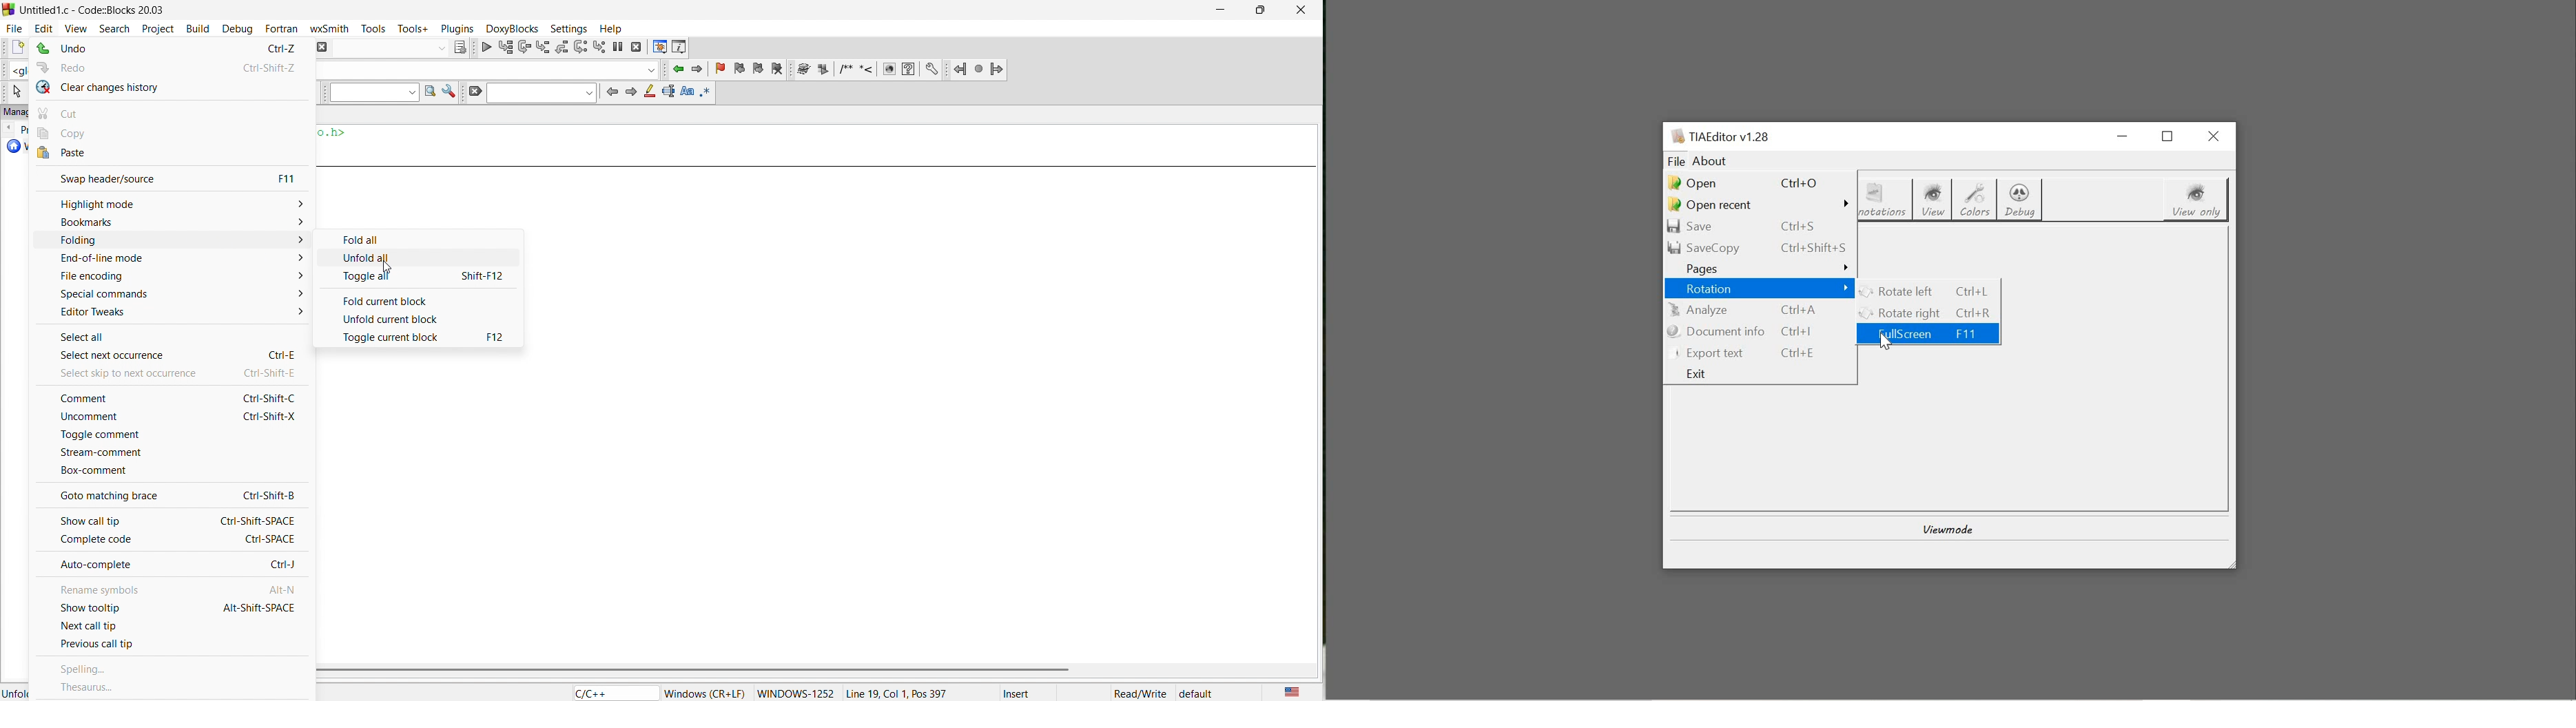 Image resolution: width=2576 pixels, height=728 pixels. I want to click on step out, so click(561, 46).